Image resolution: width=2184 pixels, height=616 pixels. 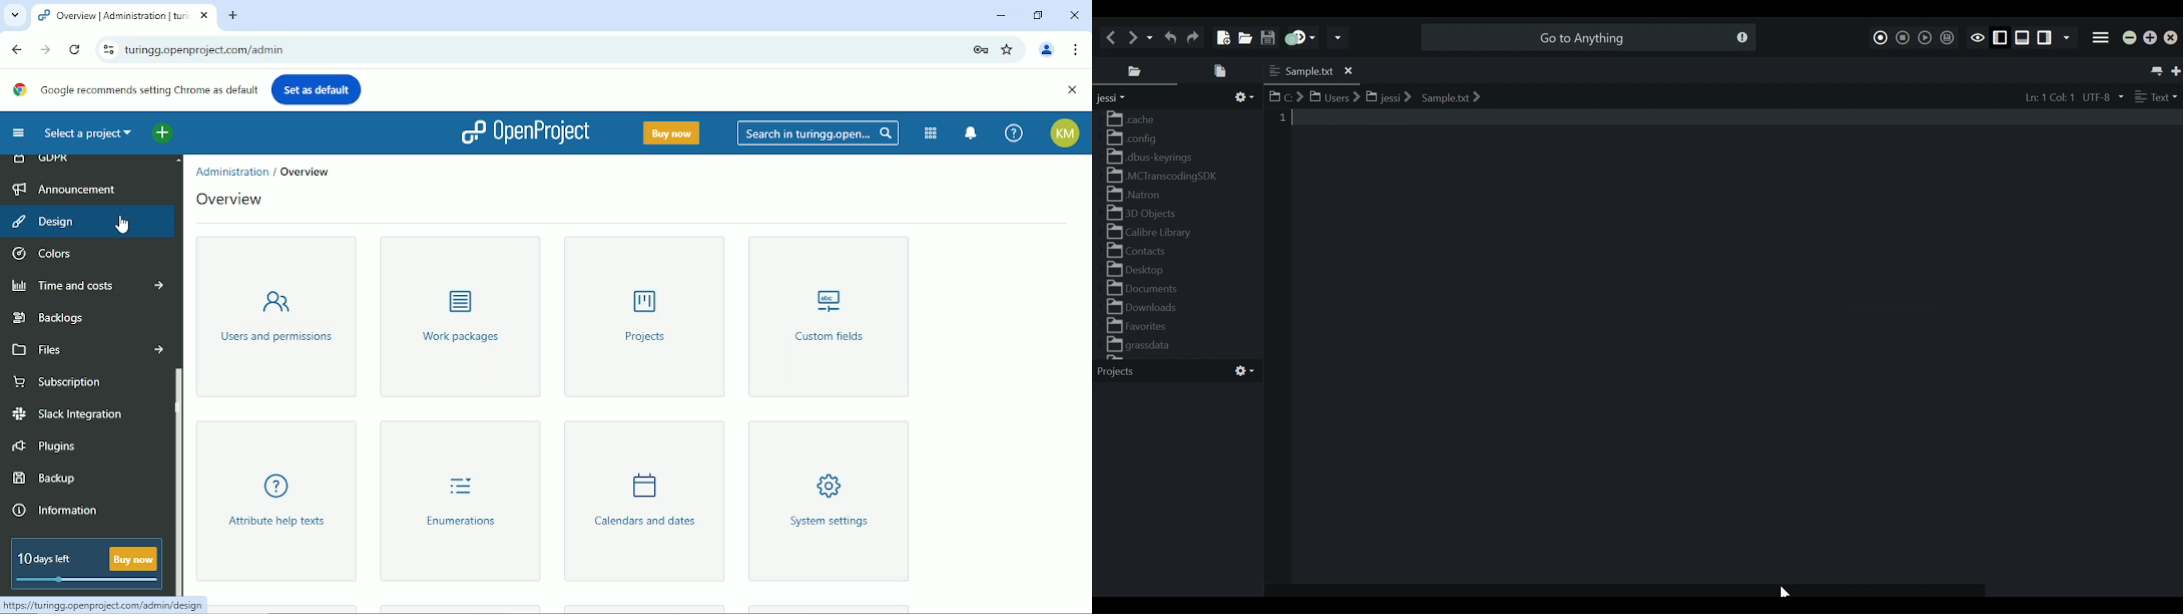 I want to click on Bookmark this tab, so click(x=1009, y=49).